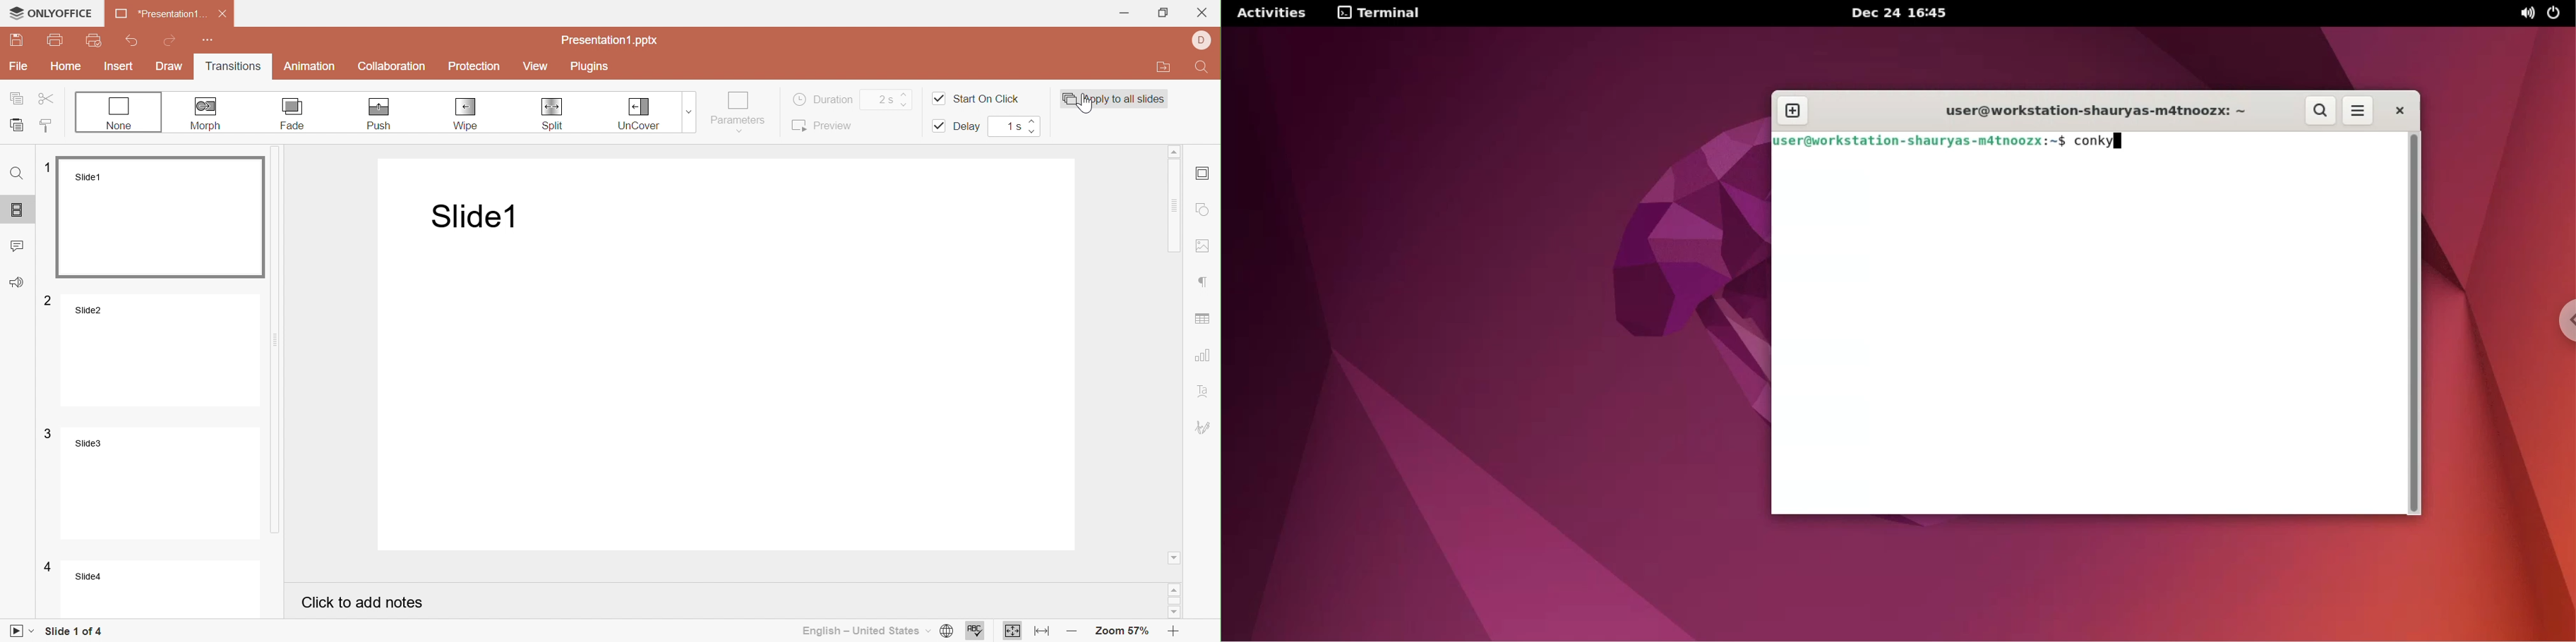 This screenshot has width=2576, height=644. I want to click on Preview, so click(821, 125).